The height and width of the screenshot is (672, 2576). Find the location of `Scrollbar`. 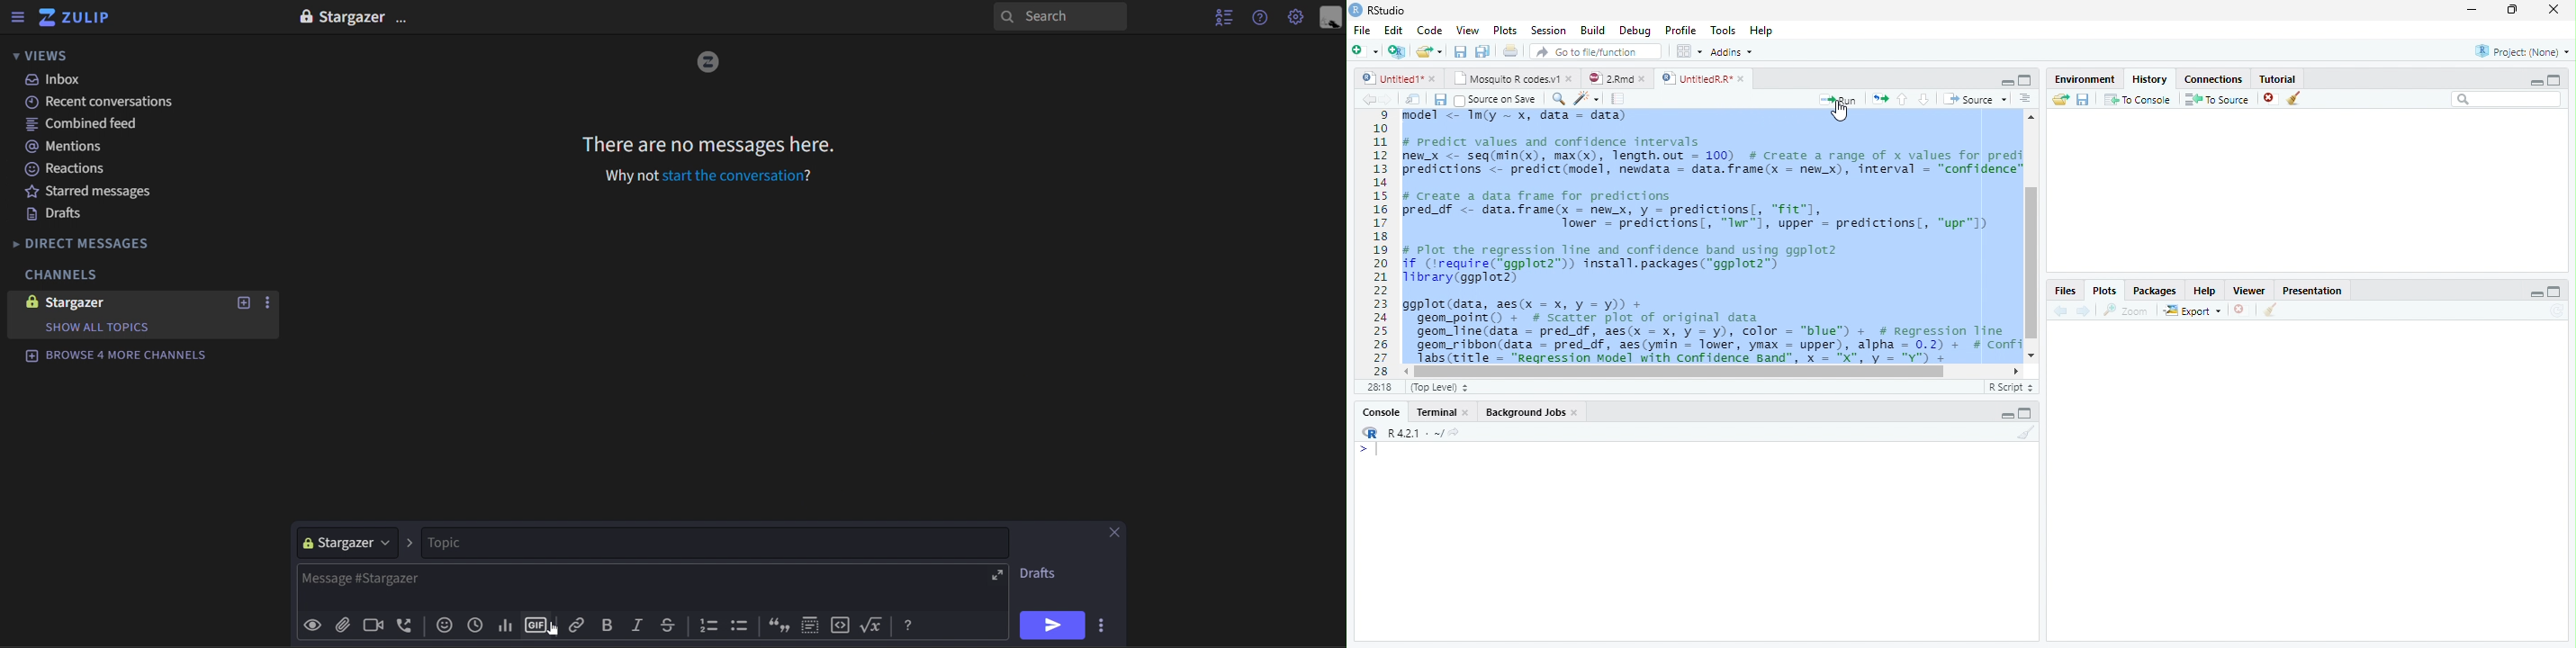

Scrollbar is located at coordinates (1715, 371).